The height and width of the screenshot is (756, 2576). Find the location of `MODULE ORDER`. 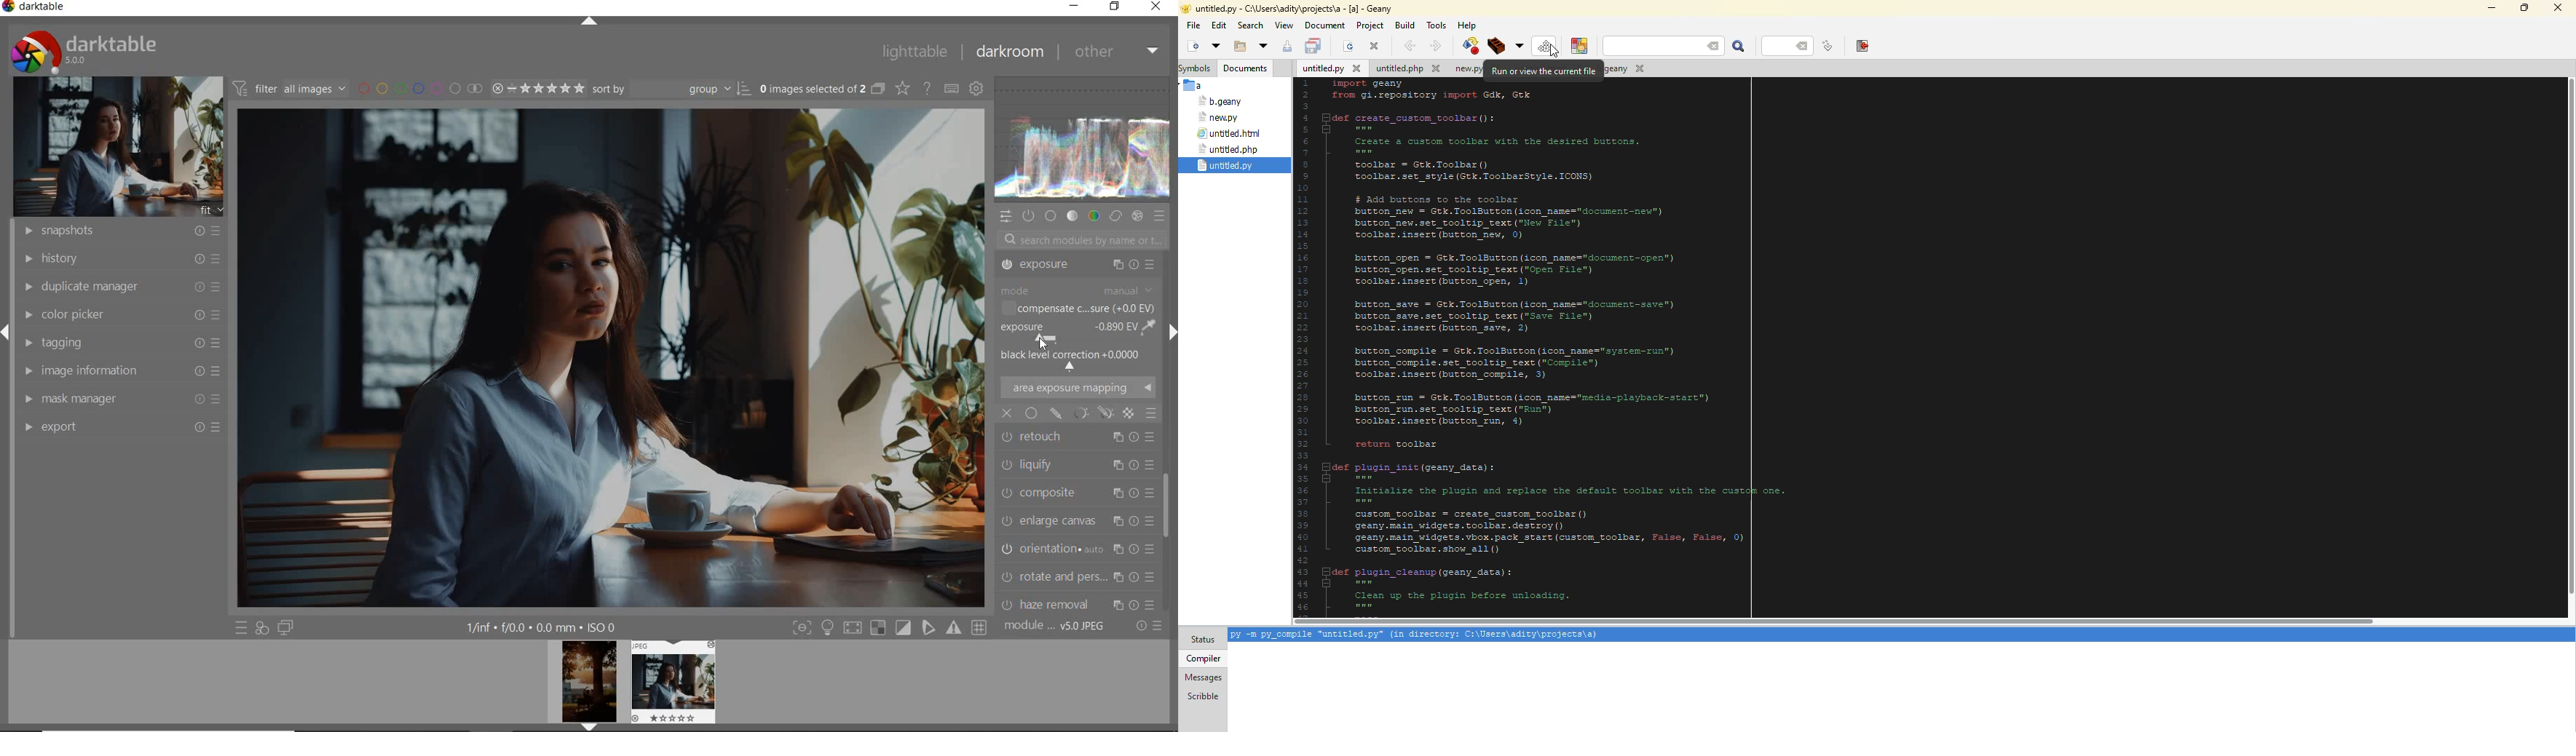

MODULE ORDER is located at coordinates (1056, 627).